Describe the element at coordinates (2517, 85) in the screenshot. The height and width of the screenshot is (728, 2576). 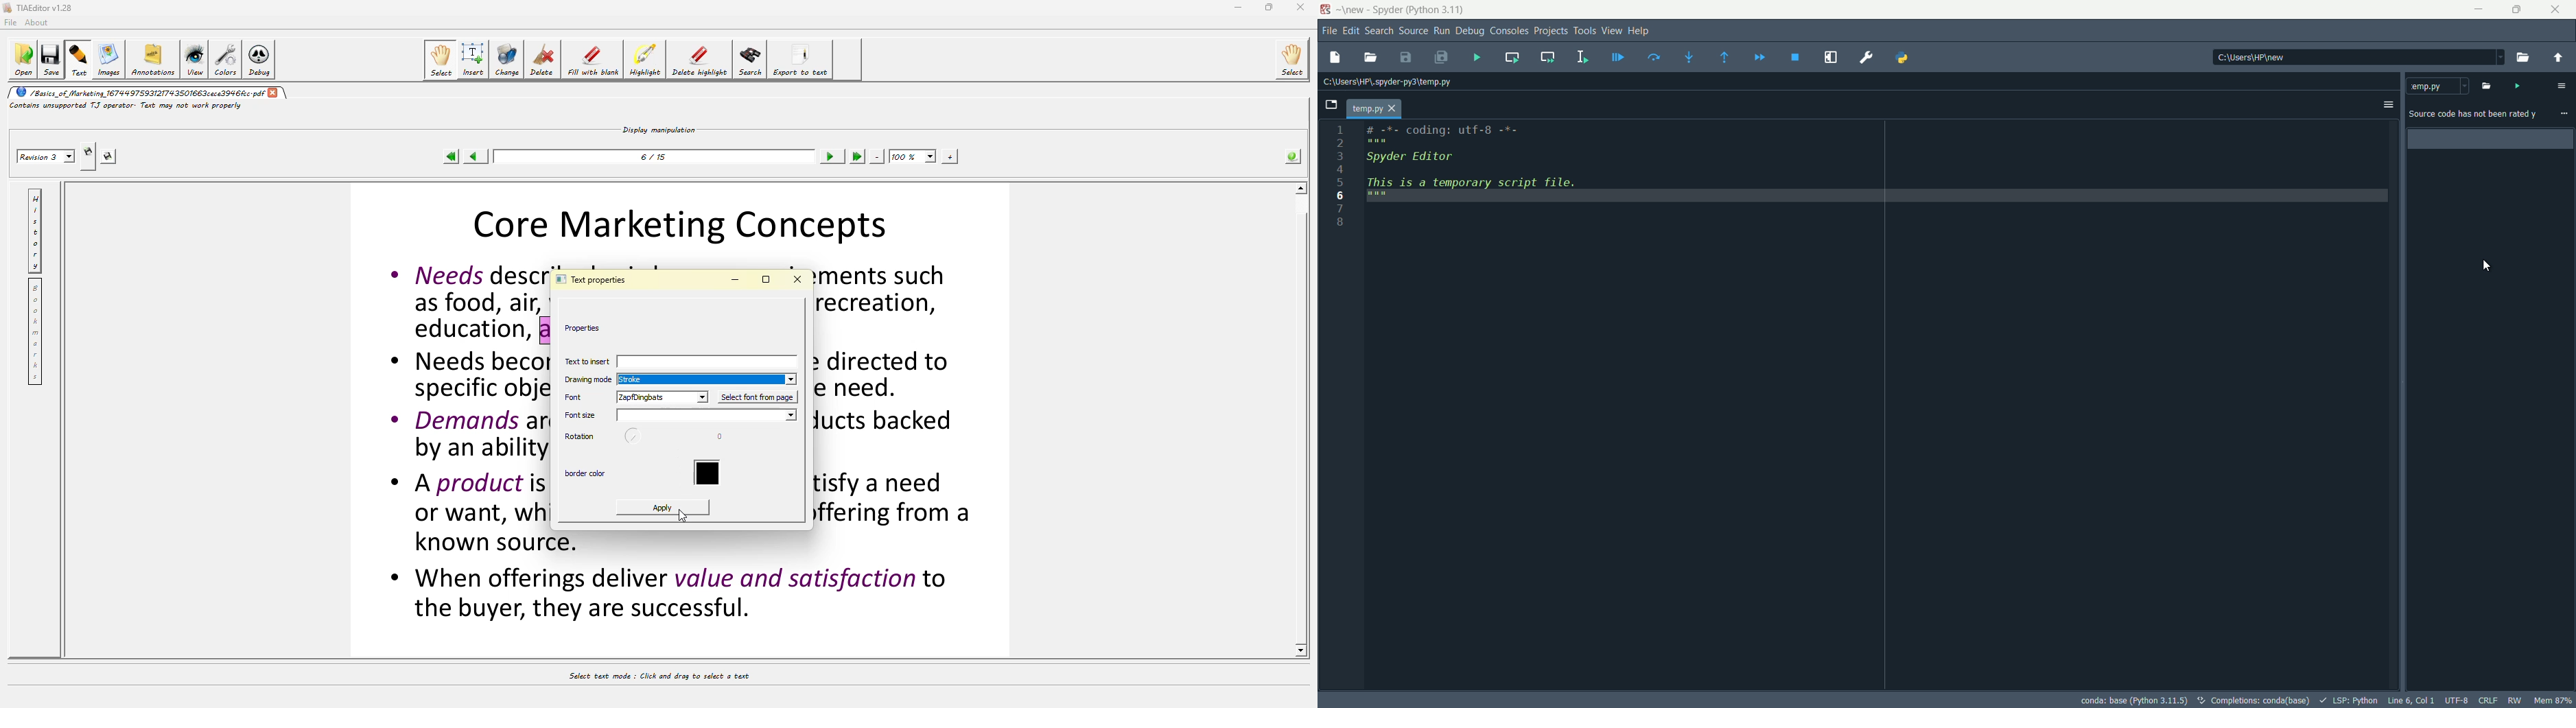
I see `run file` at that location.